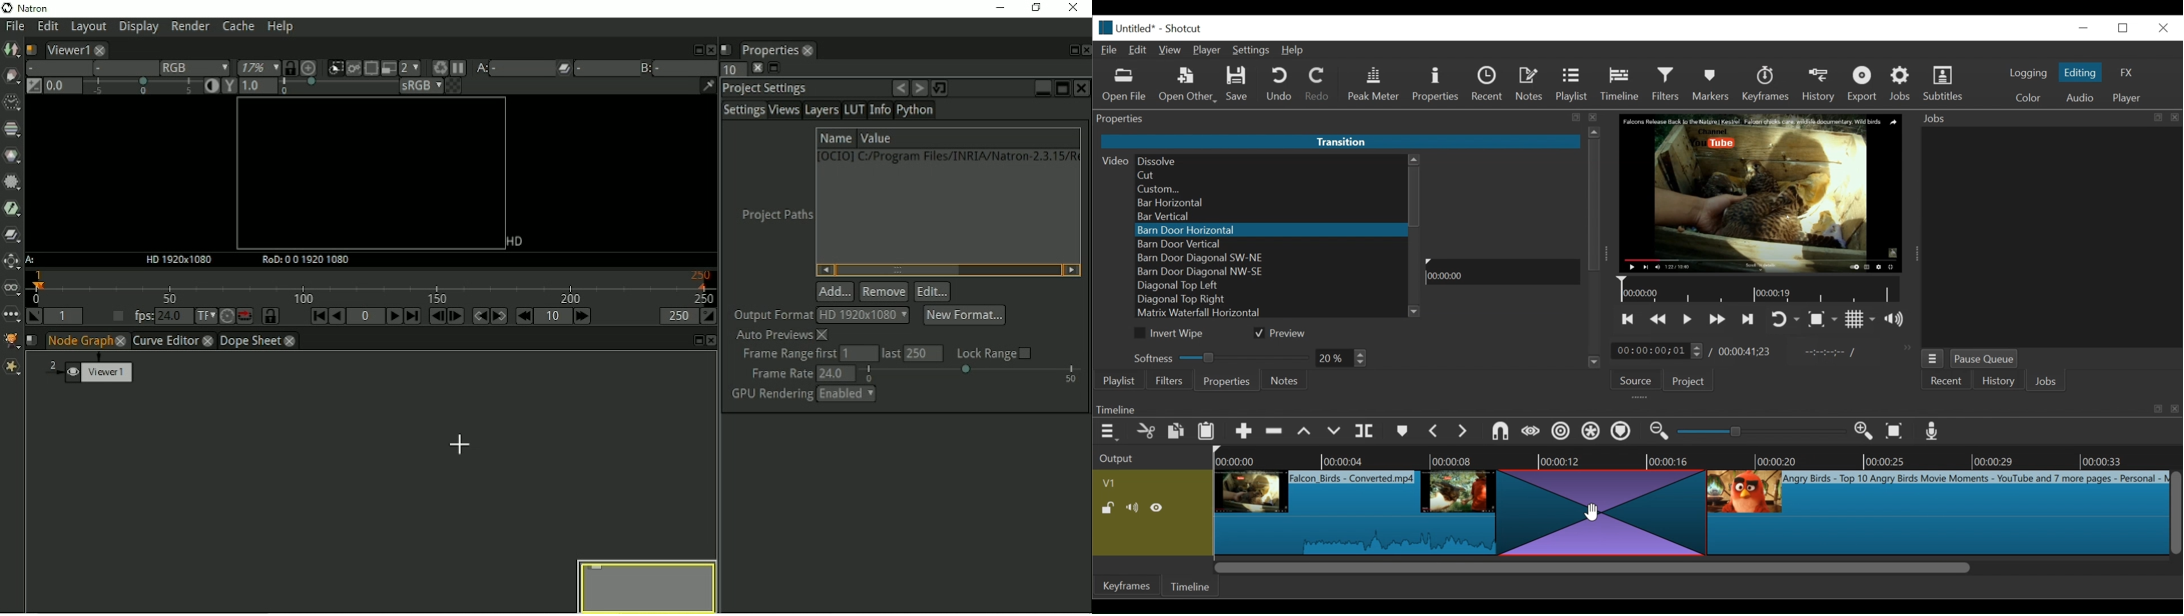 Image resolution: width=2184 pixels, height=616 pixels. What do you see at coordinates (1271, 160) in the screenshot?
I see `Dissolve` at bounding box center [1271, 160].